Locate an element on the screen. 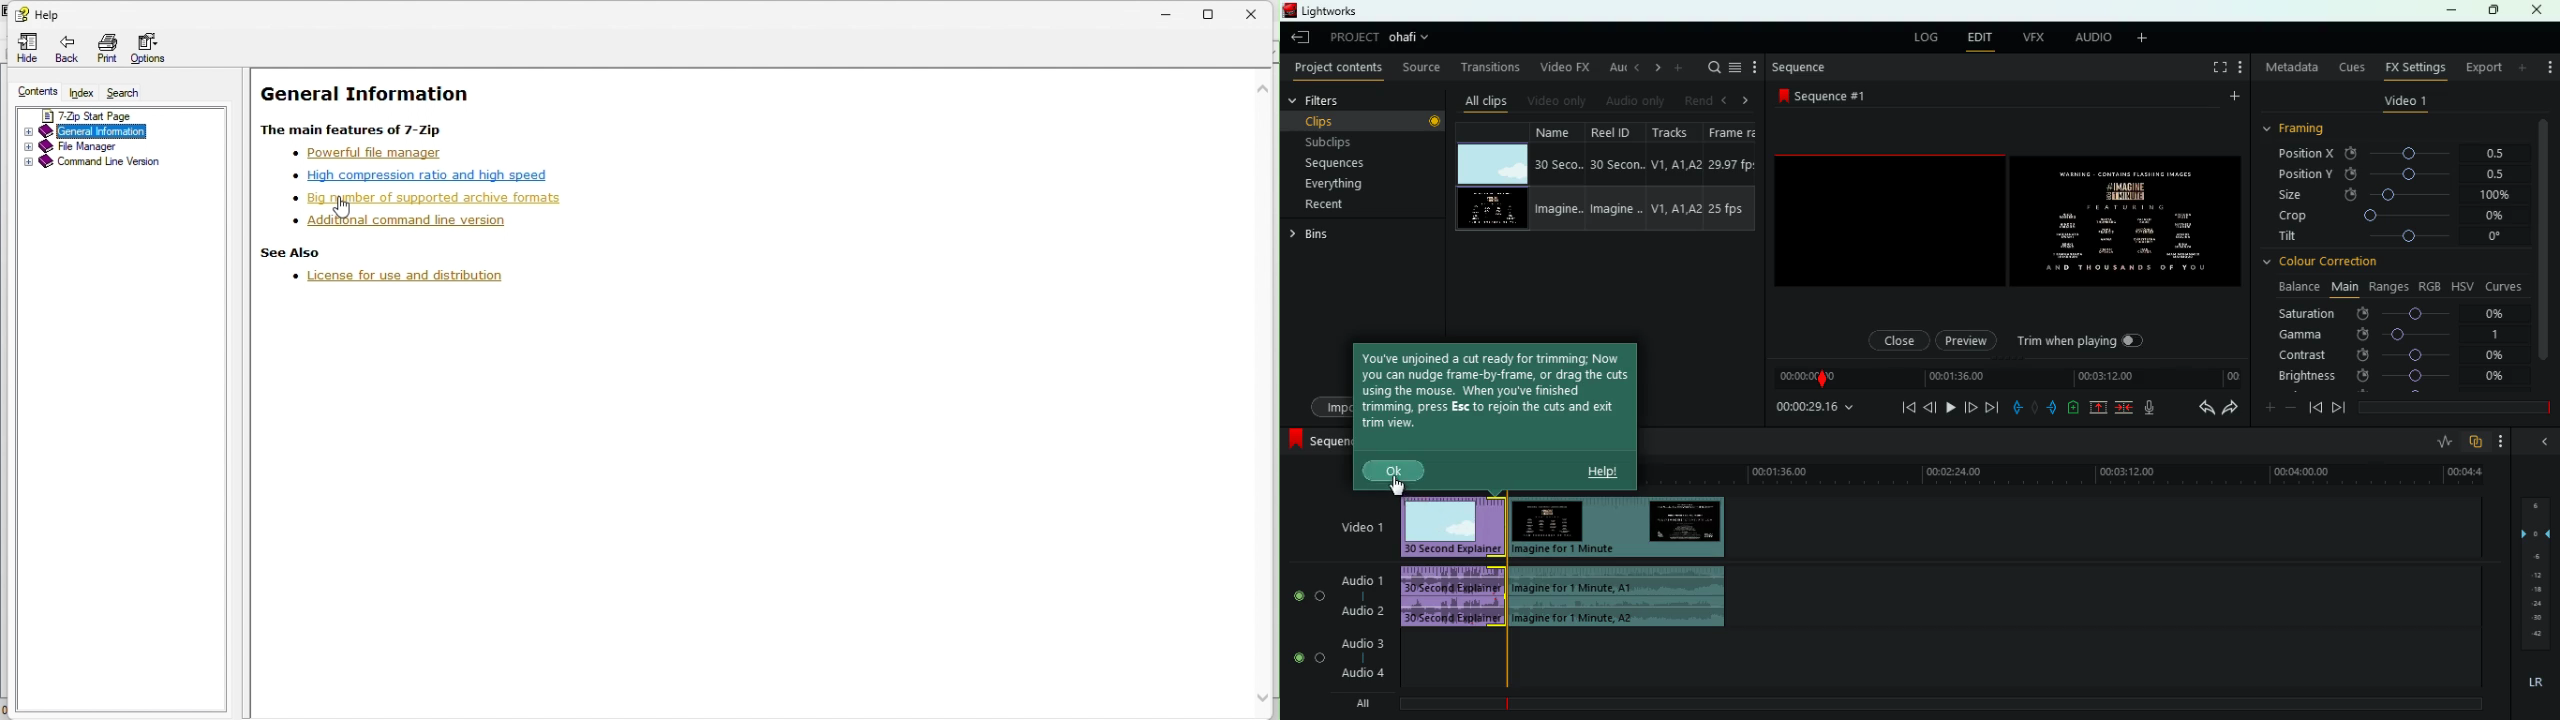 This screenshot has width=2576, height=728. back is located at coordinates (1635, 67).